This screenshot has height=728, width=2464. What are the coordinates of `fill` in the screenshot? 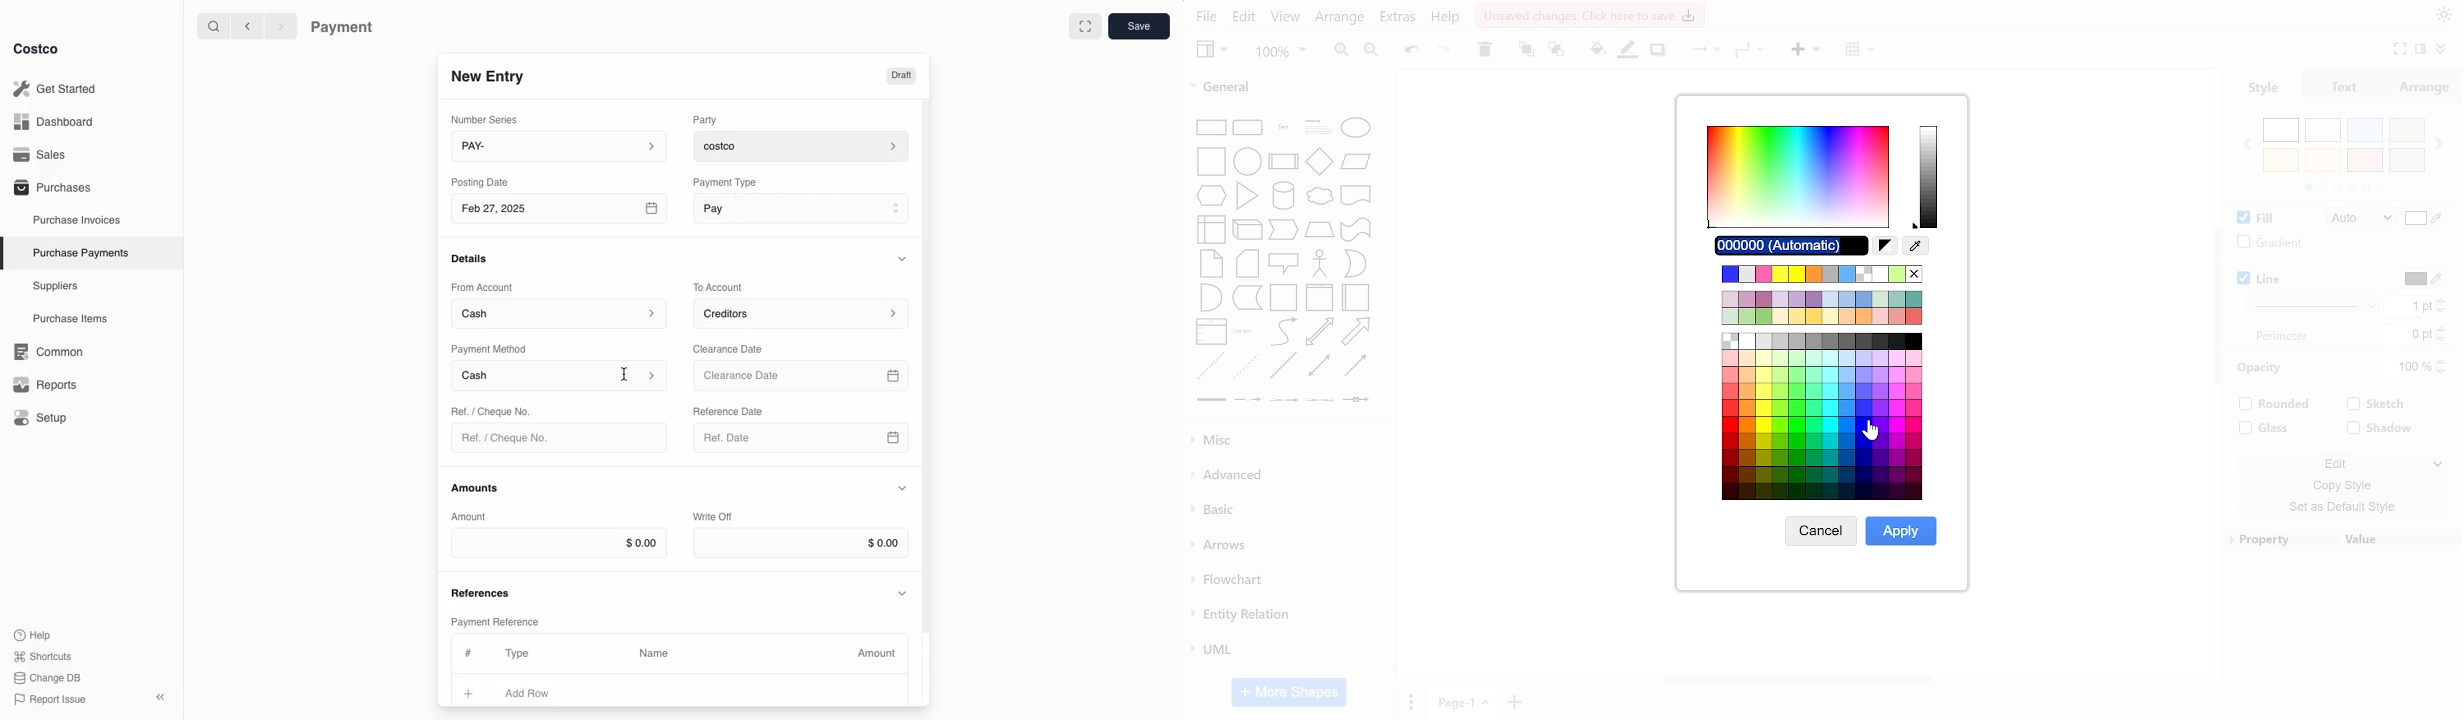 It's located at (2253, 219).